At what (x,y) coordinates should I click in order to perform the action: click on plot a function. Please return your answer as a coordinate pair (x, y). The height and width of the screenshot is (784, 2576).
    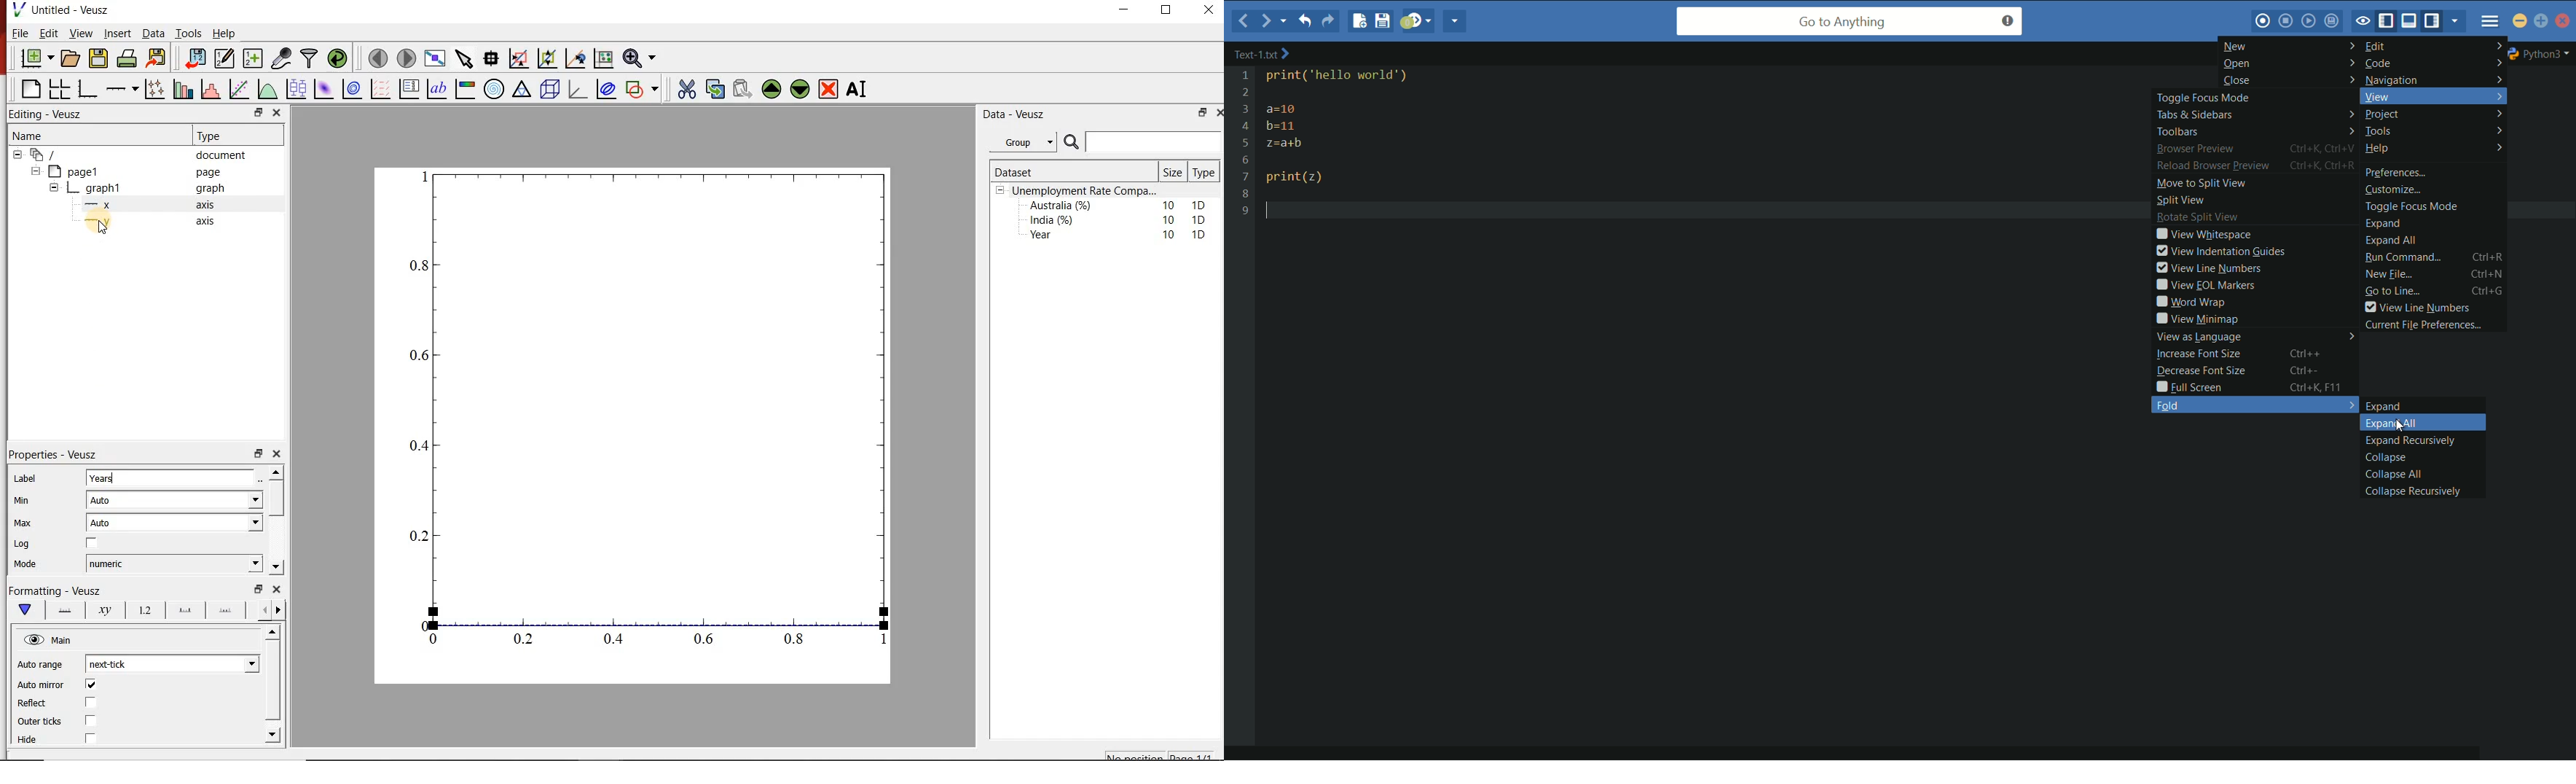
    Looking at the image, I should click on (267, 89).